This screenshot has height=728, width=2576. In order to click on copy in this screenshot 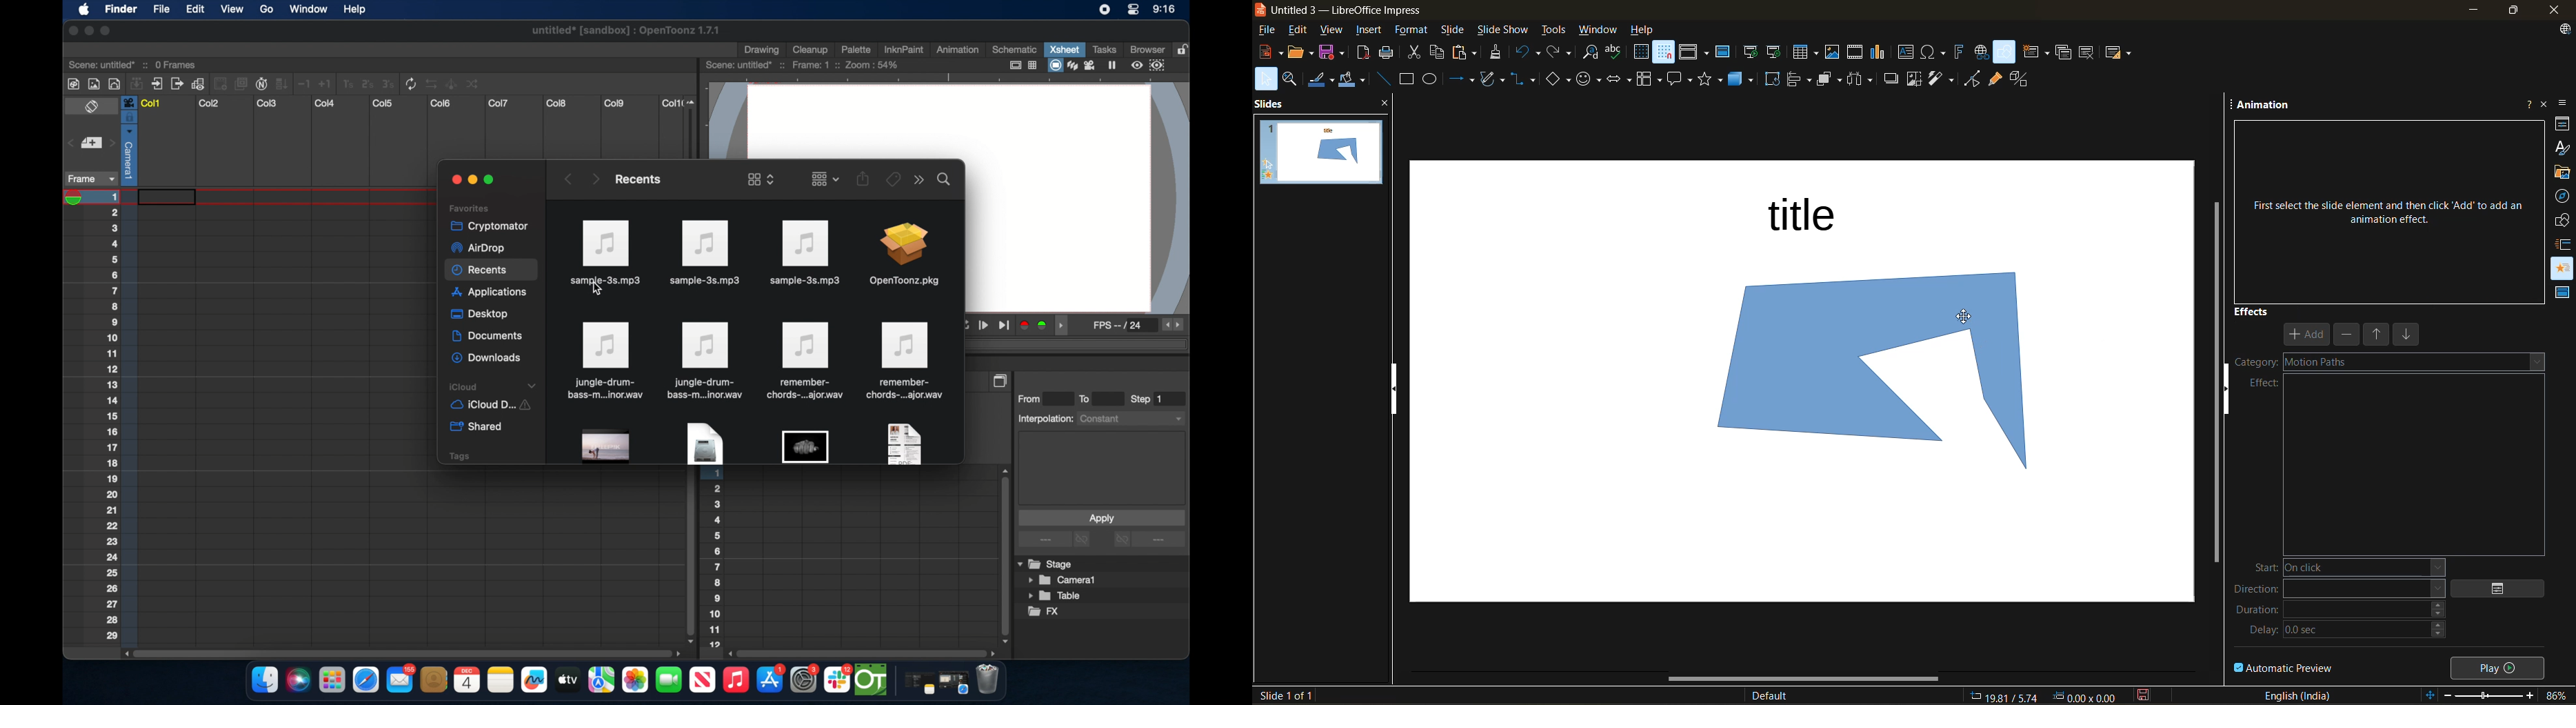, I will do `click(1002, 381)`.